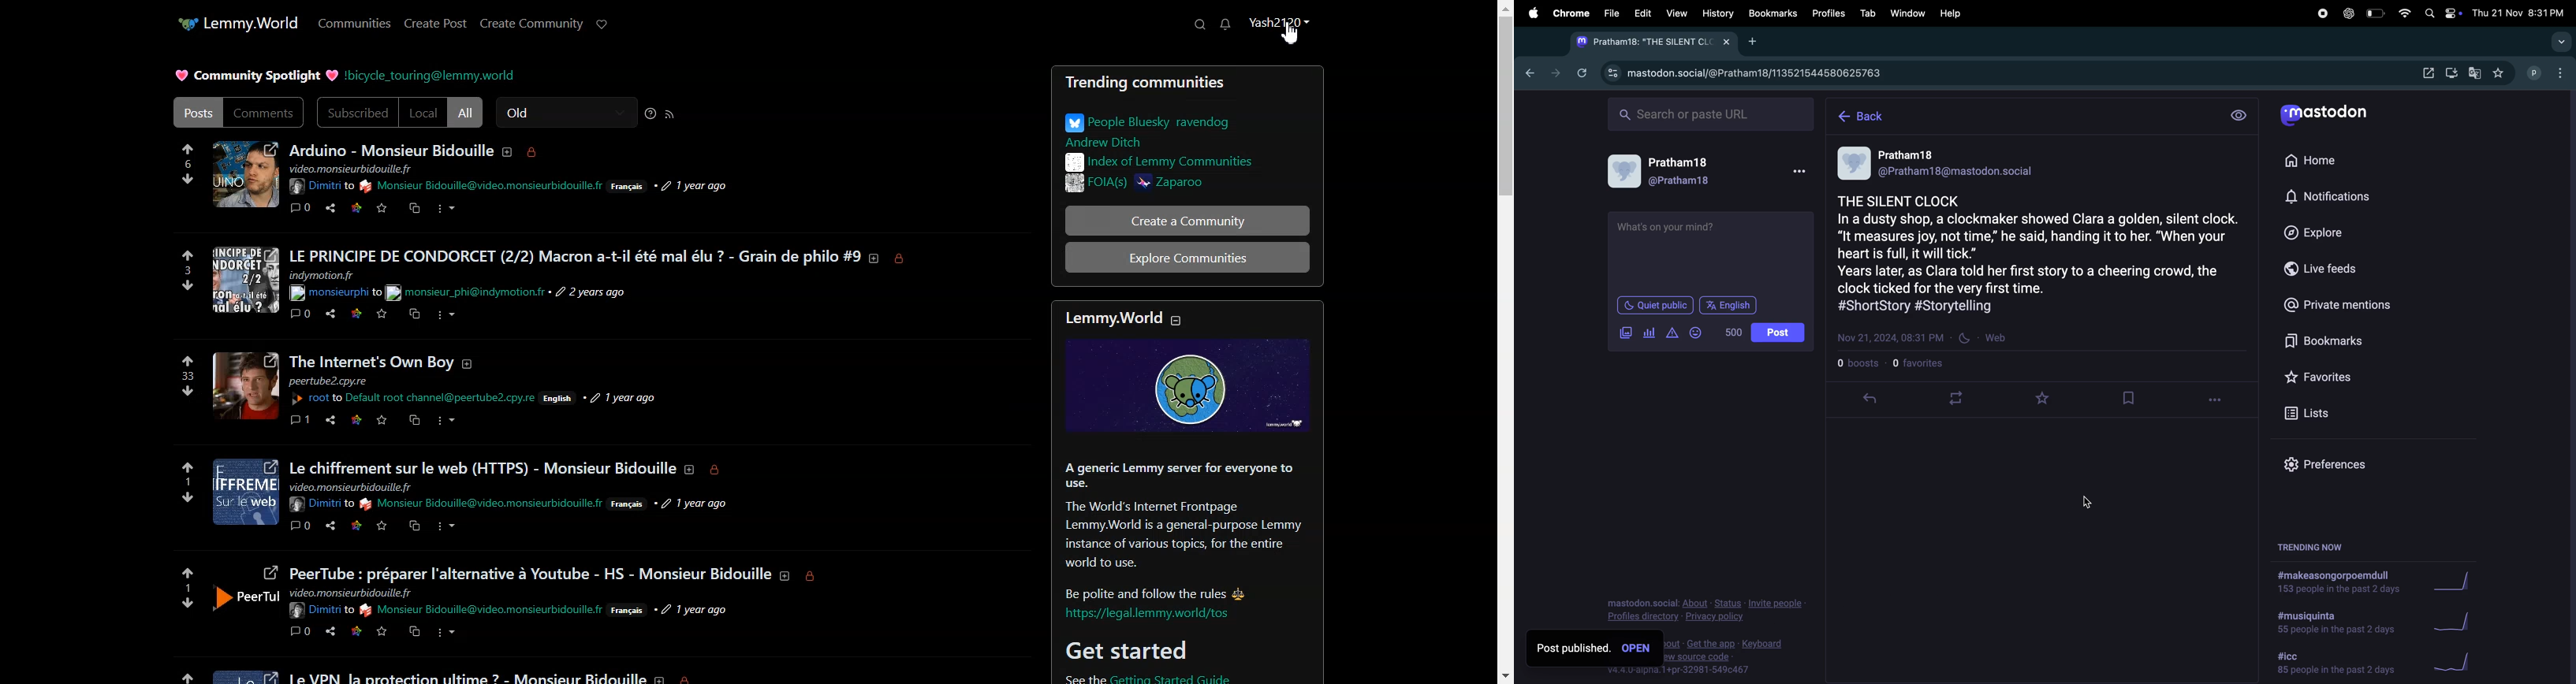 The width and height of the screenshot is (2576, 700). Describe the element at coordinates (1868, 13) in the screenshot. I see `tab` at that location.